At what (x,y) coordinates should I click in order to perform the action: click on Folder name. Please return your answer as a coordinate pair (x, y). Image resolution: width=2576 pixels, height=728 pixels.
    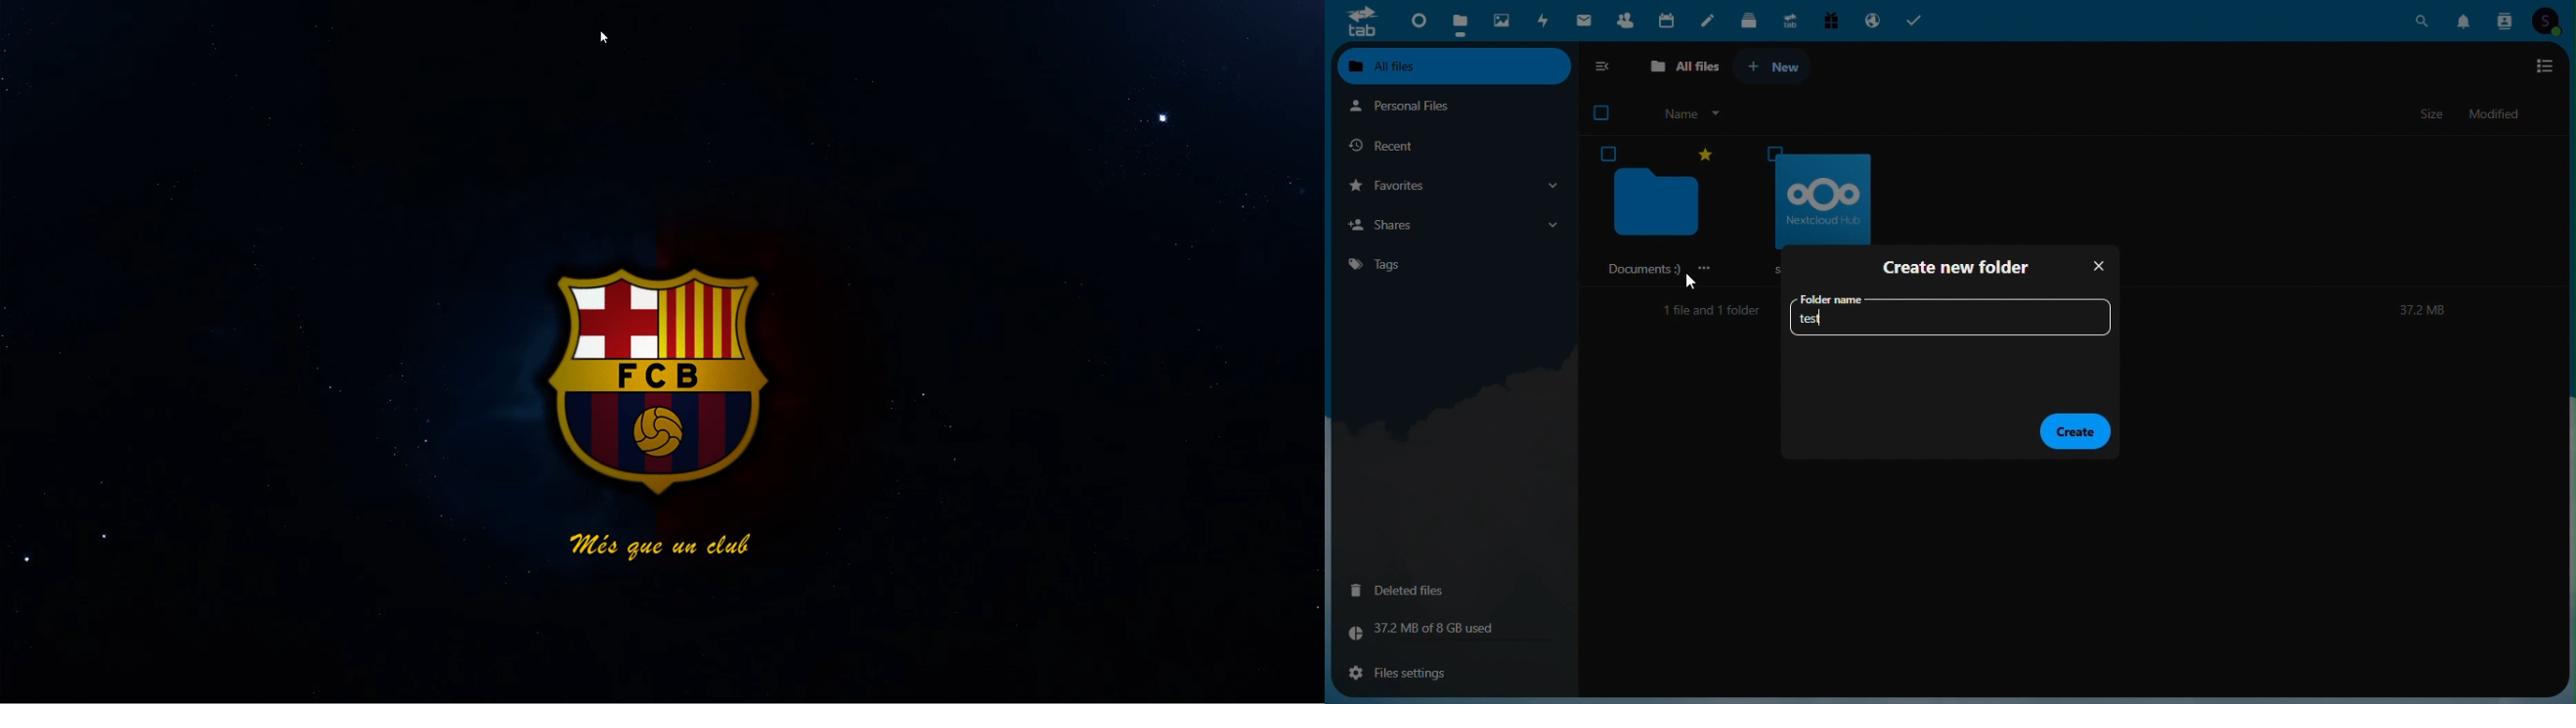
    Looking at the image, I should click on (1846, 319).